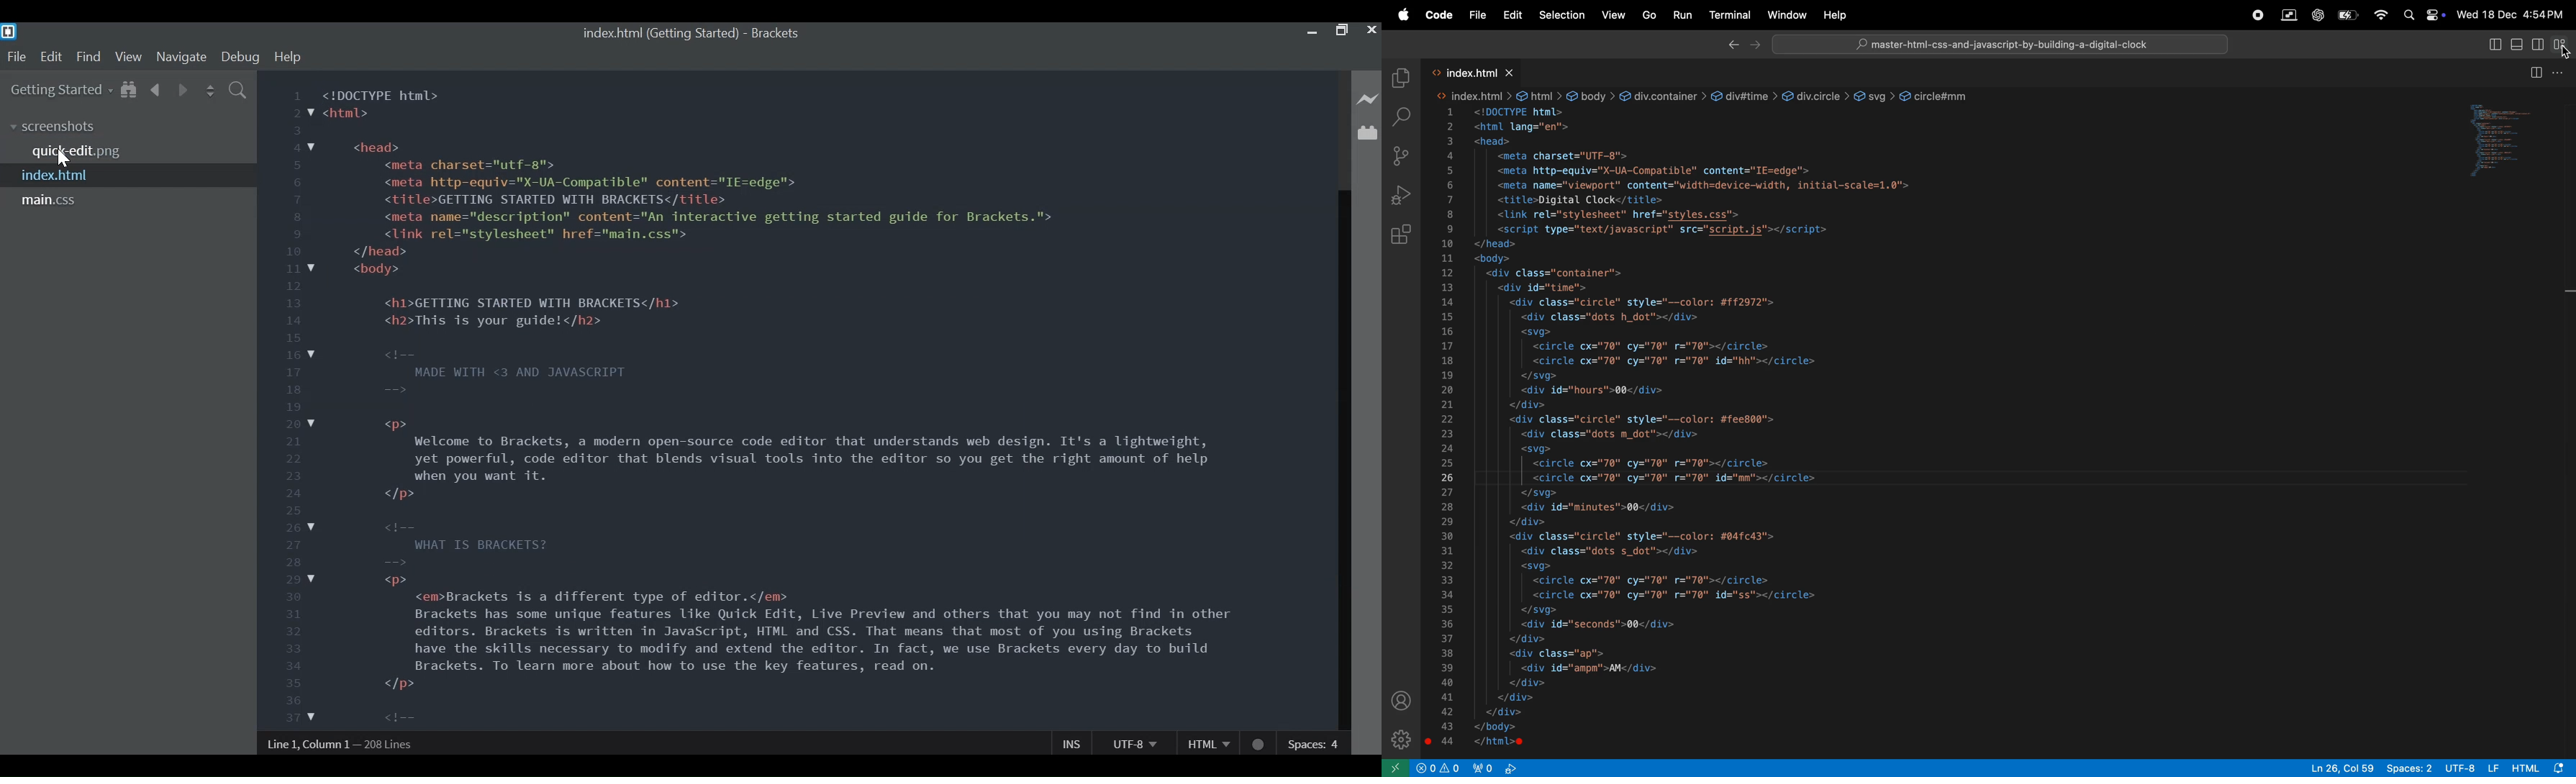  I want to click on File Encoding, so click(1135, 745).